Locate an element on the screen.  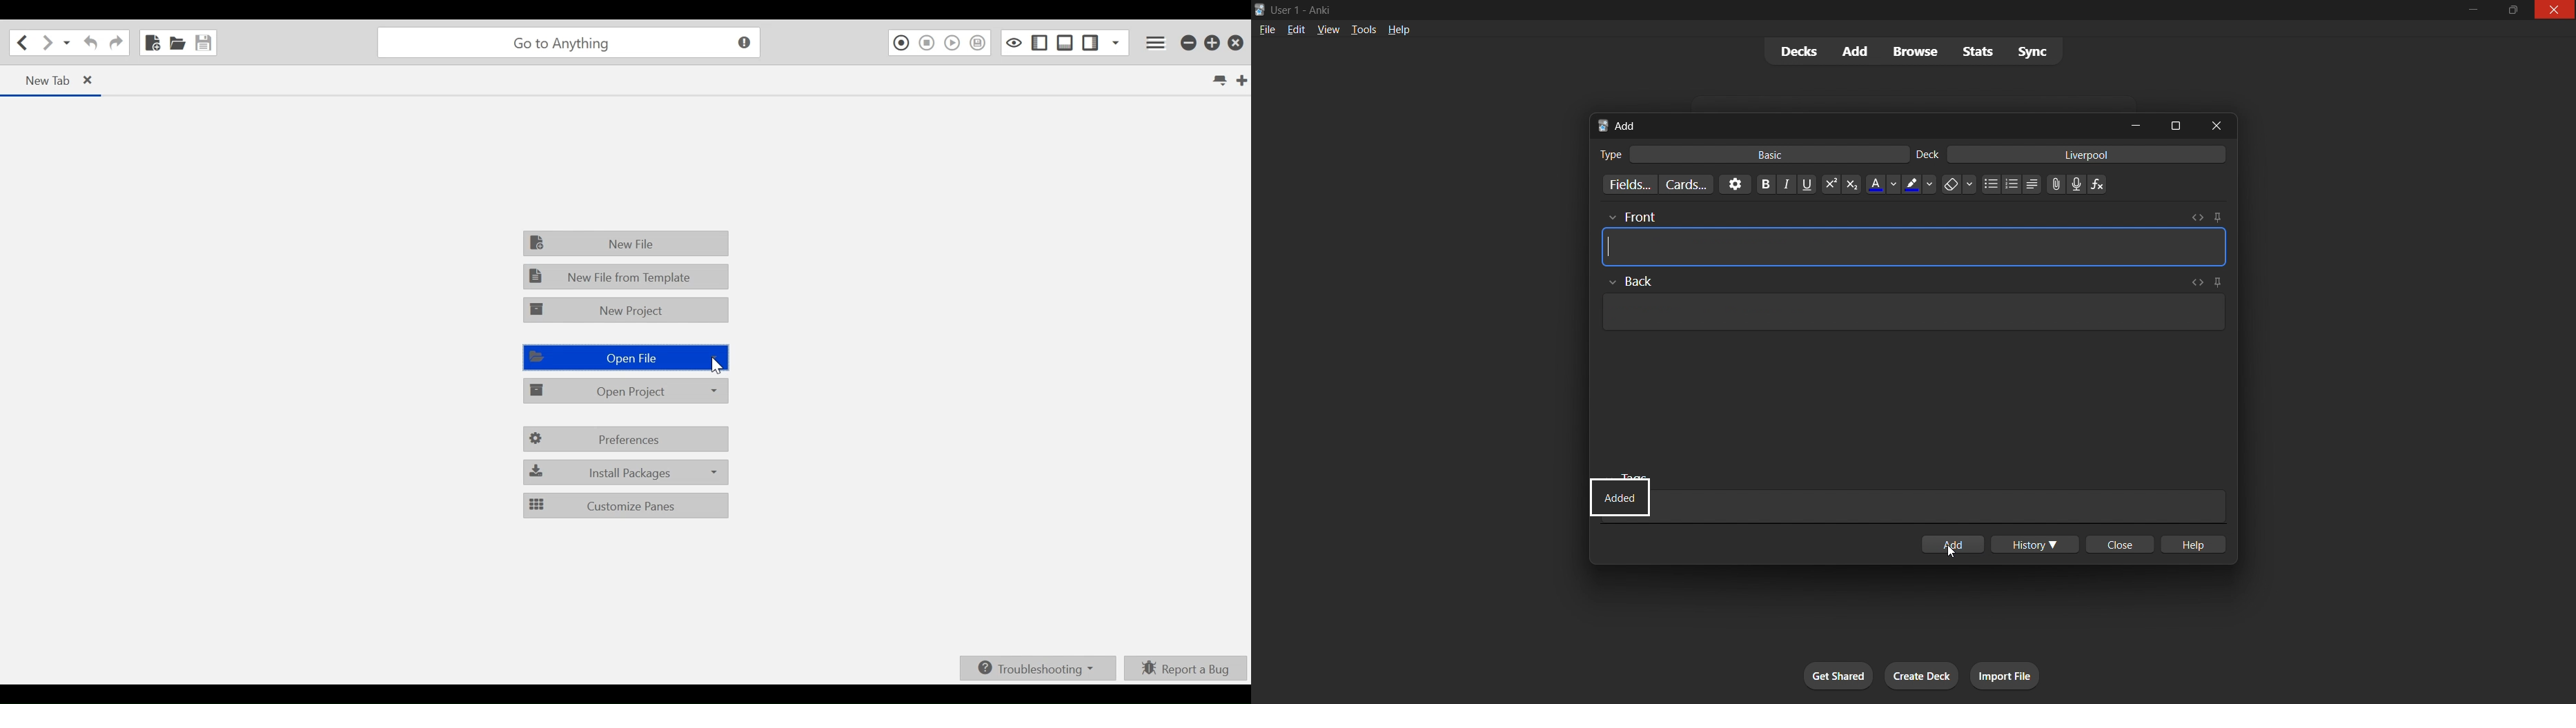
minimize is located at coordinates (2139, 125).